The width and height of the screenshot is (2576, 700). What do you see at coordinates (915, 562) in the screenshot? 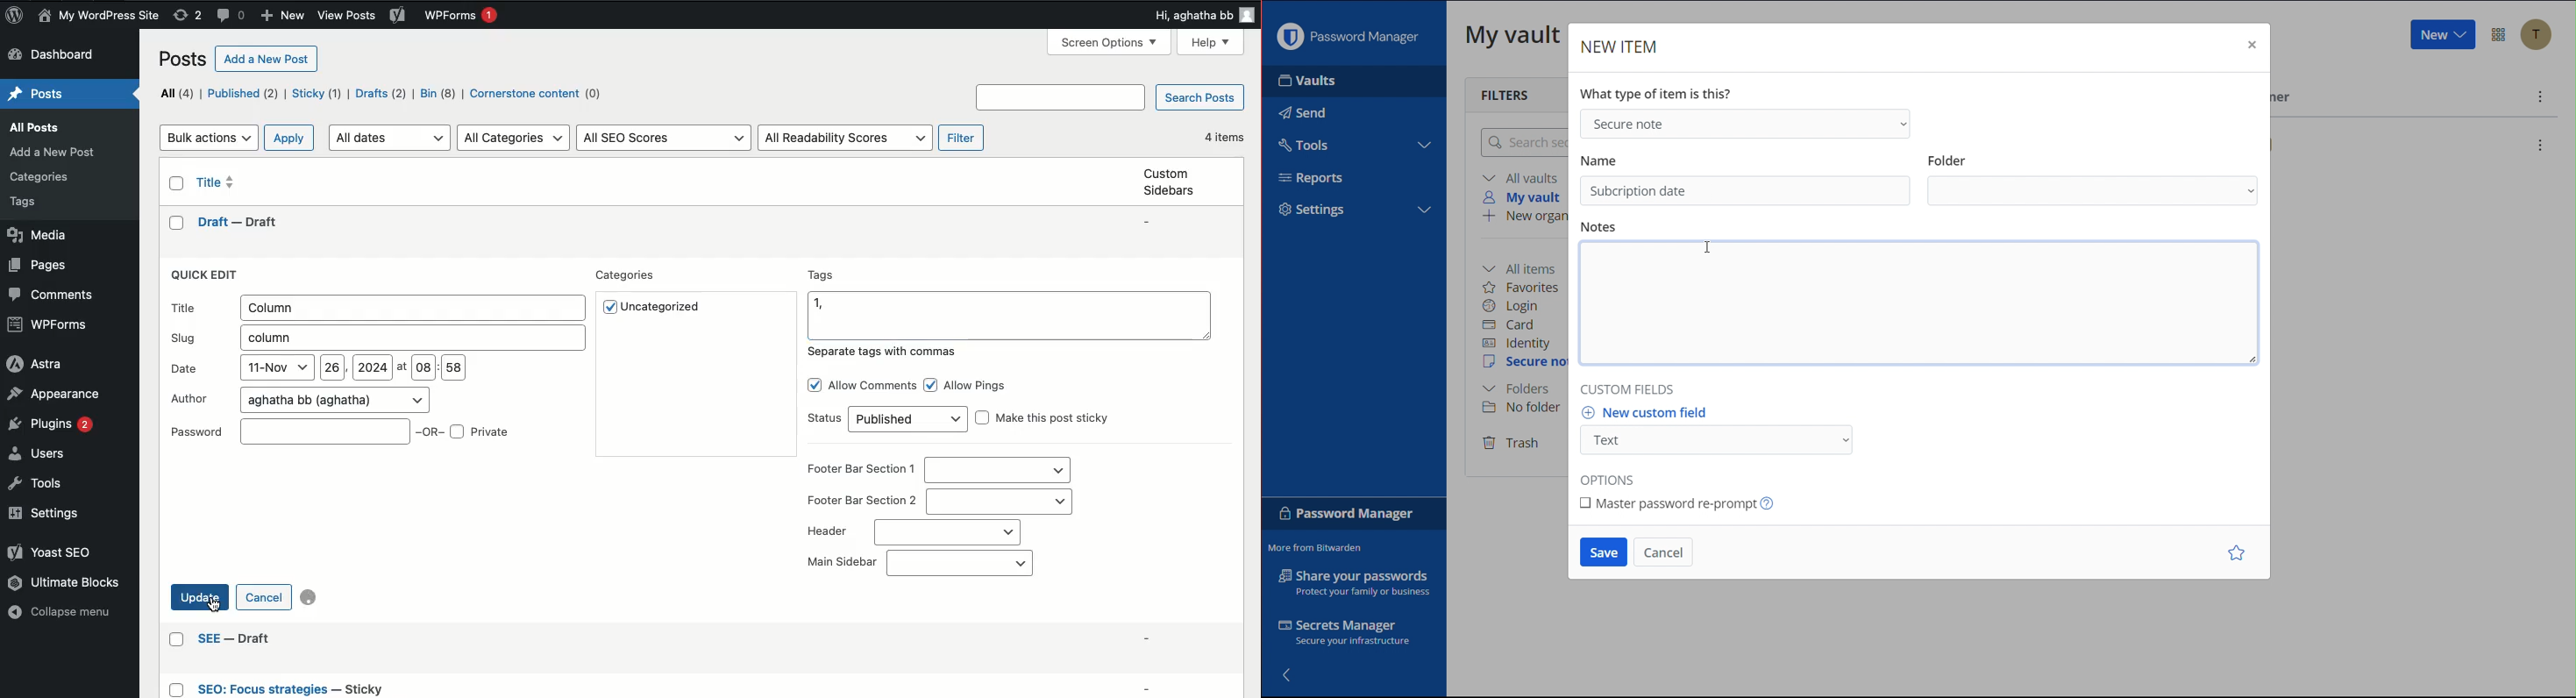
I see `Main sidebar` at bounding box center [915, 562].